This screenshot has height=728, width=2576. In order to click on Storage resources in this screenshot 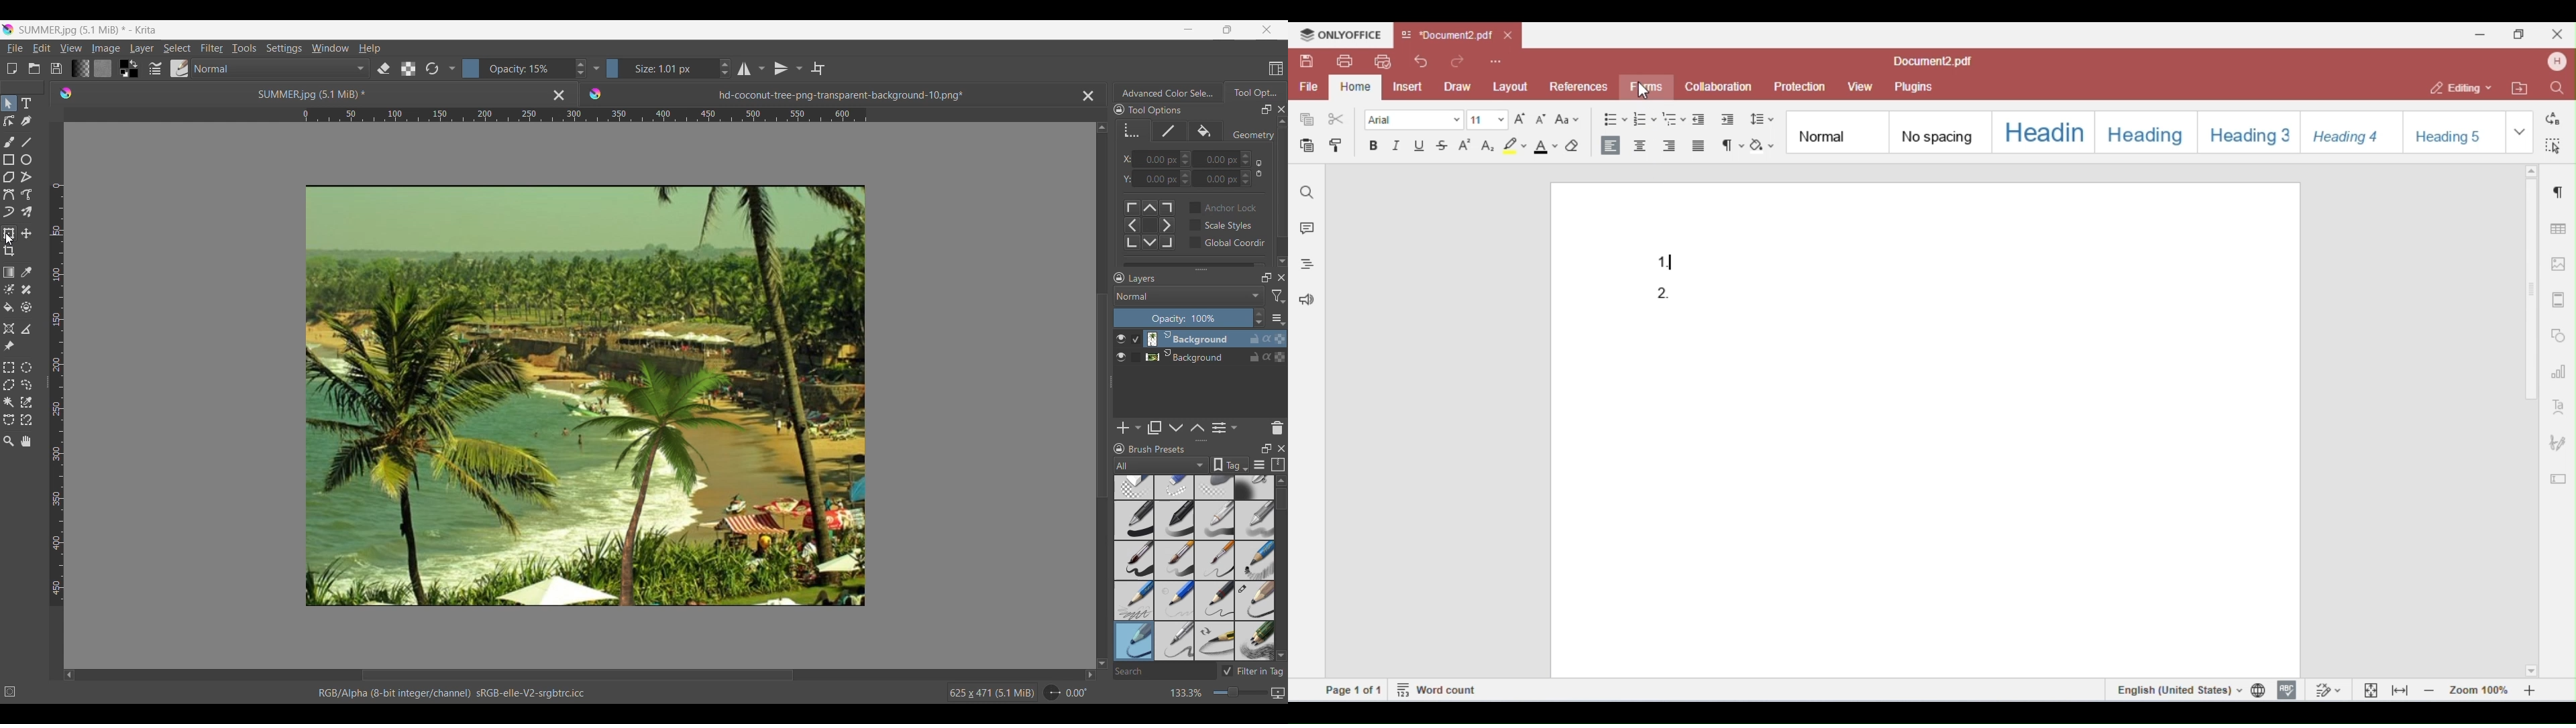, I will do `click(1277, 465)`.